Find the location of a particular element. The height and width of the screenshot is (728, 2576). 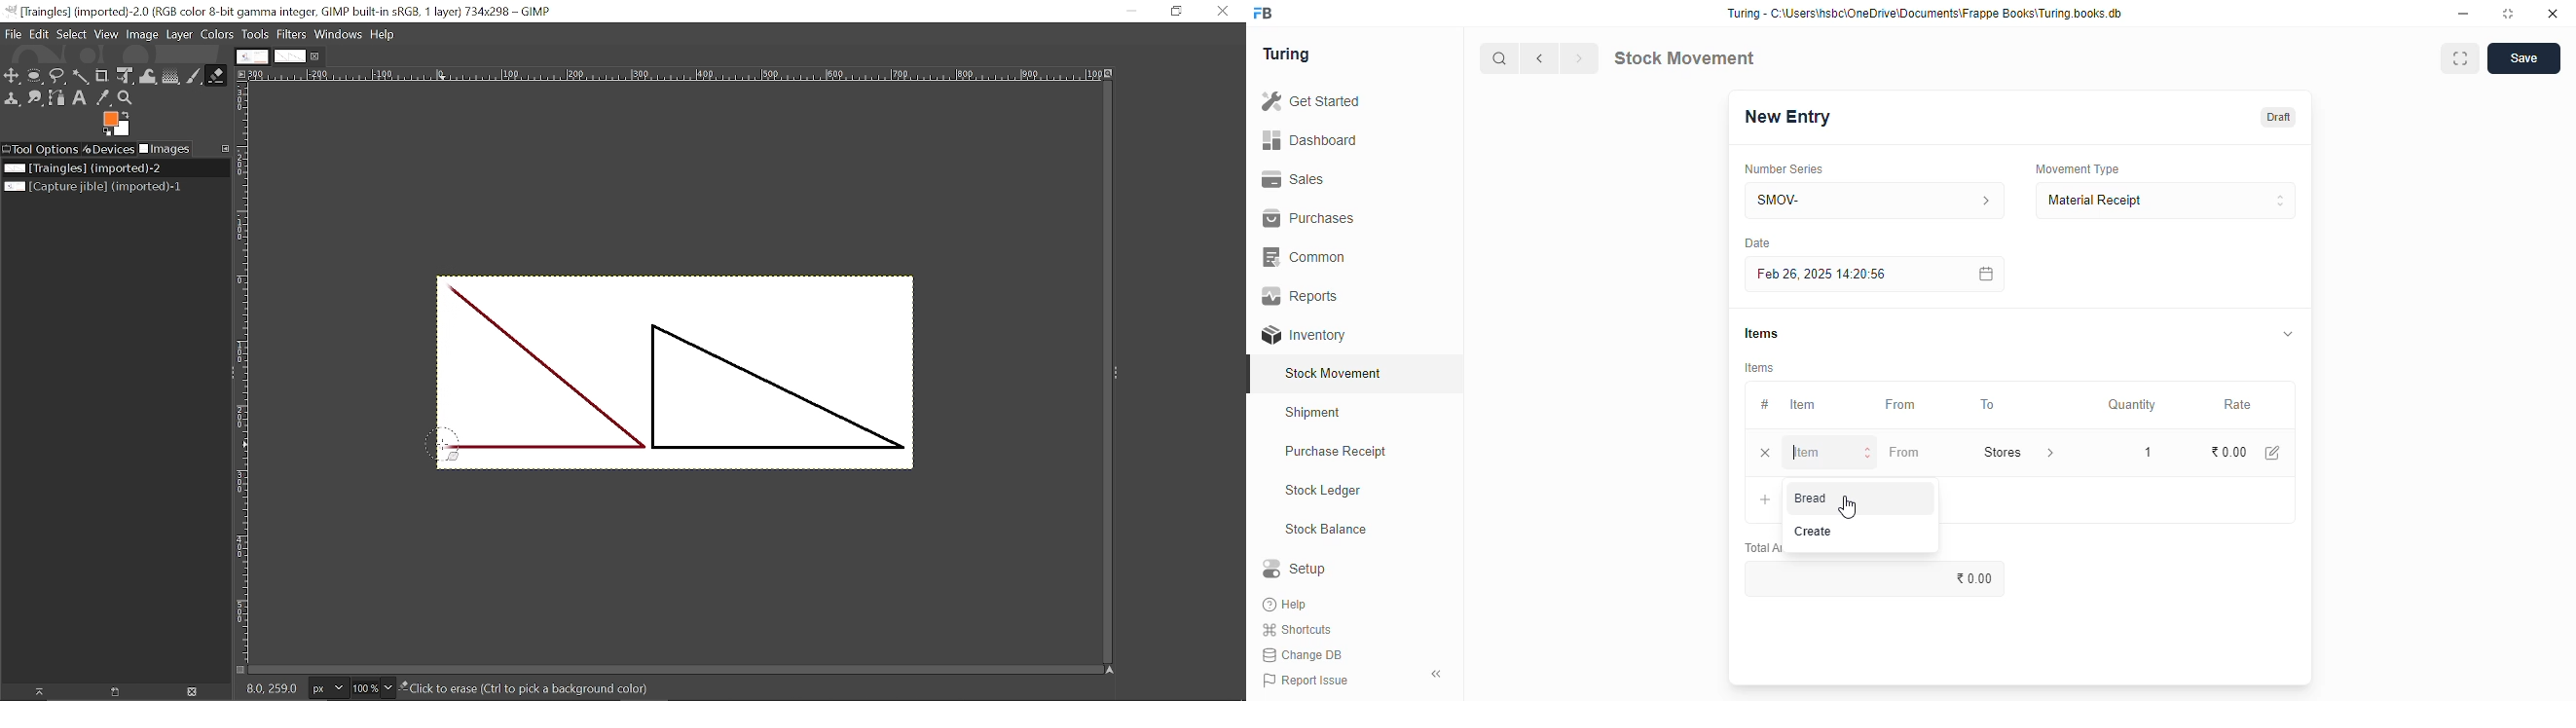

item is located at coordinates (1831, 453).